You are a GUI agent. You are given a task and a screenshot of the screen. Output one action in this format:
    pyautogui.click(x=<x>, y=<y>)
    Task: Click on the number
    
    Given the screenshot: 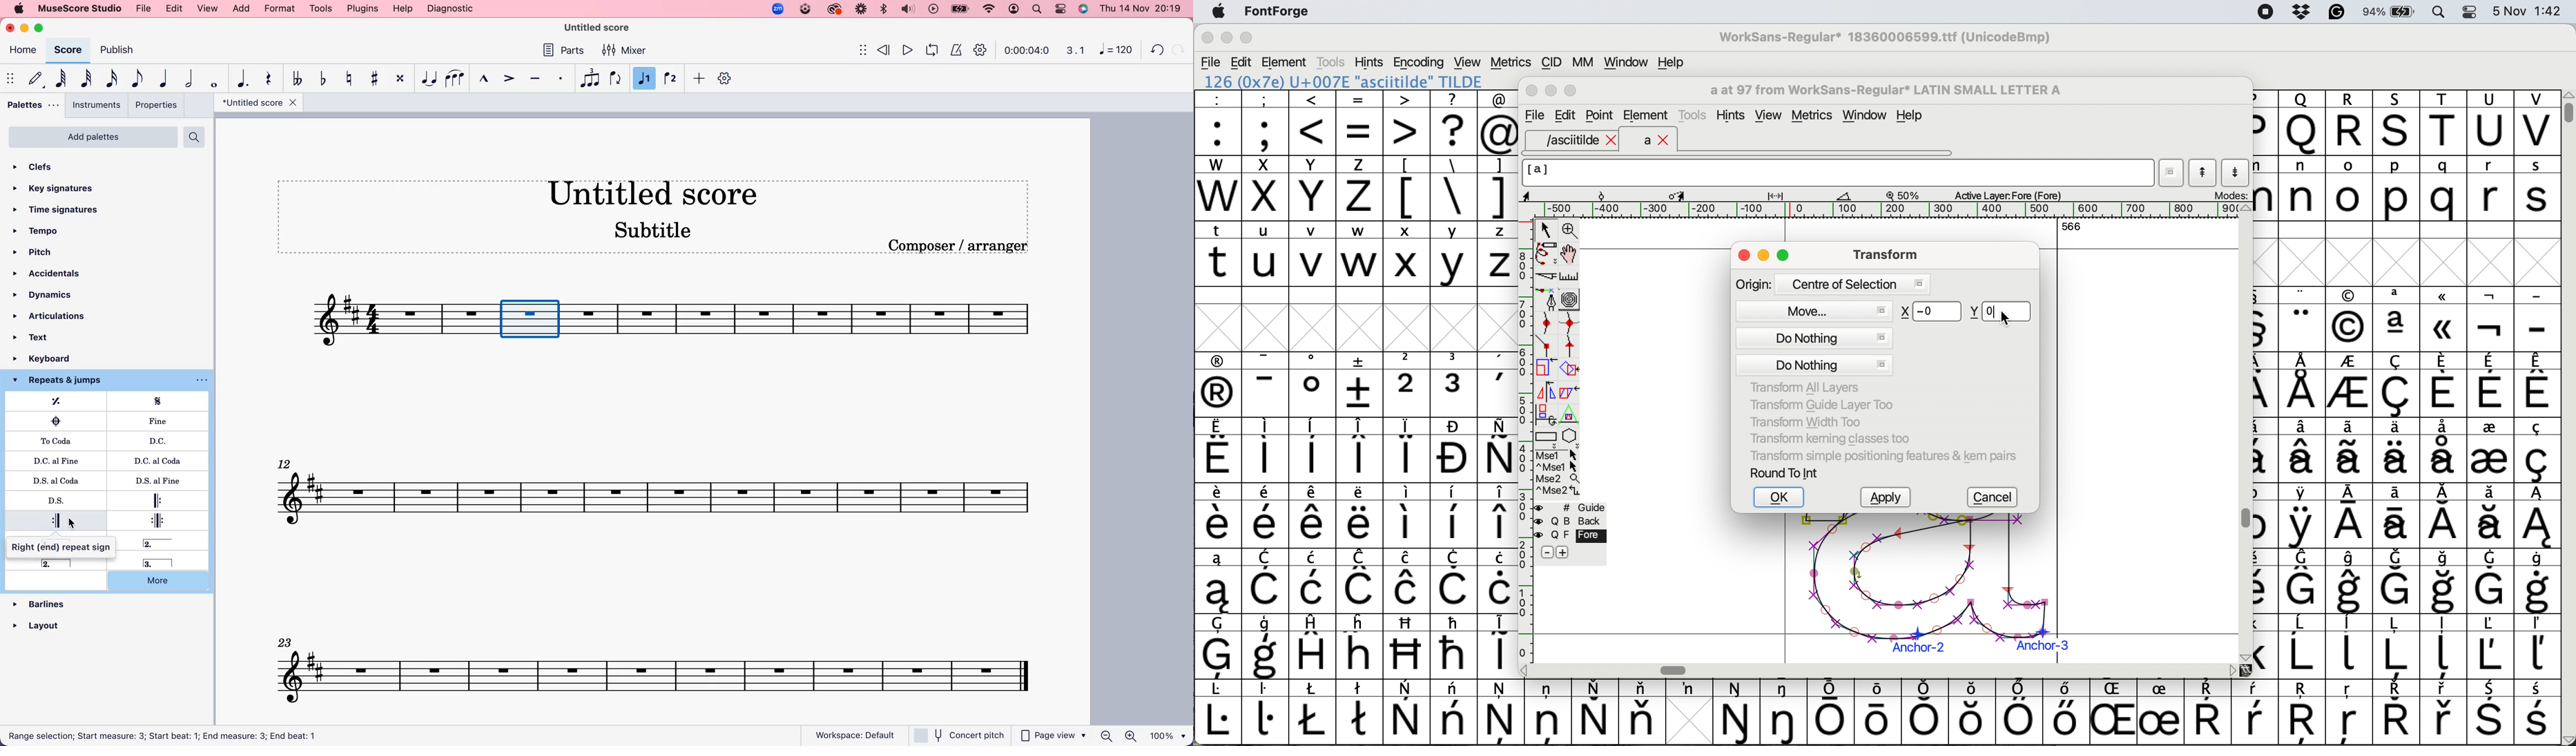 What is the action you would take?
    pyautogui.click(x=1114, y=51)
    